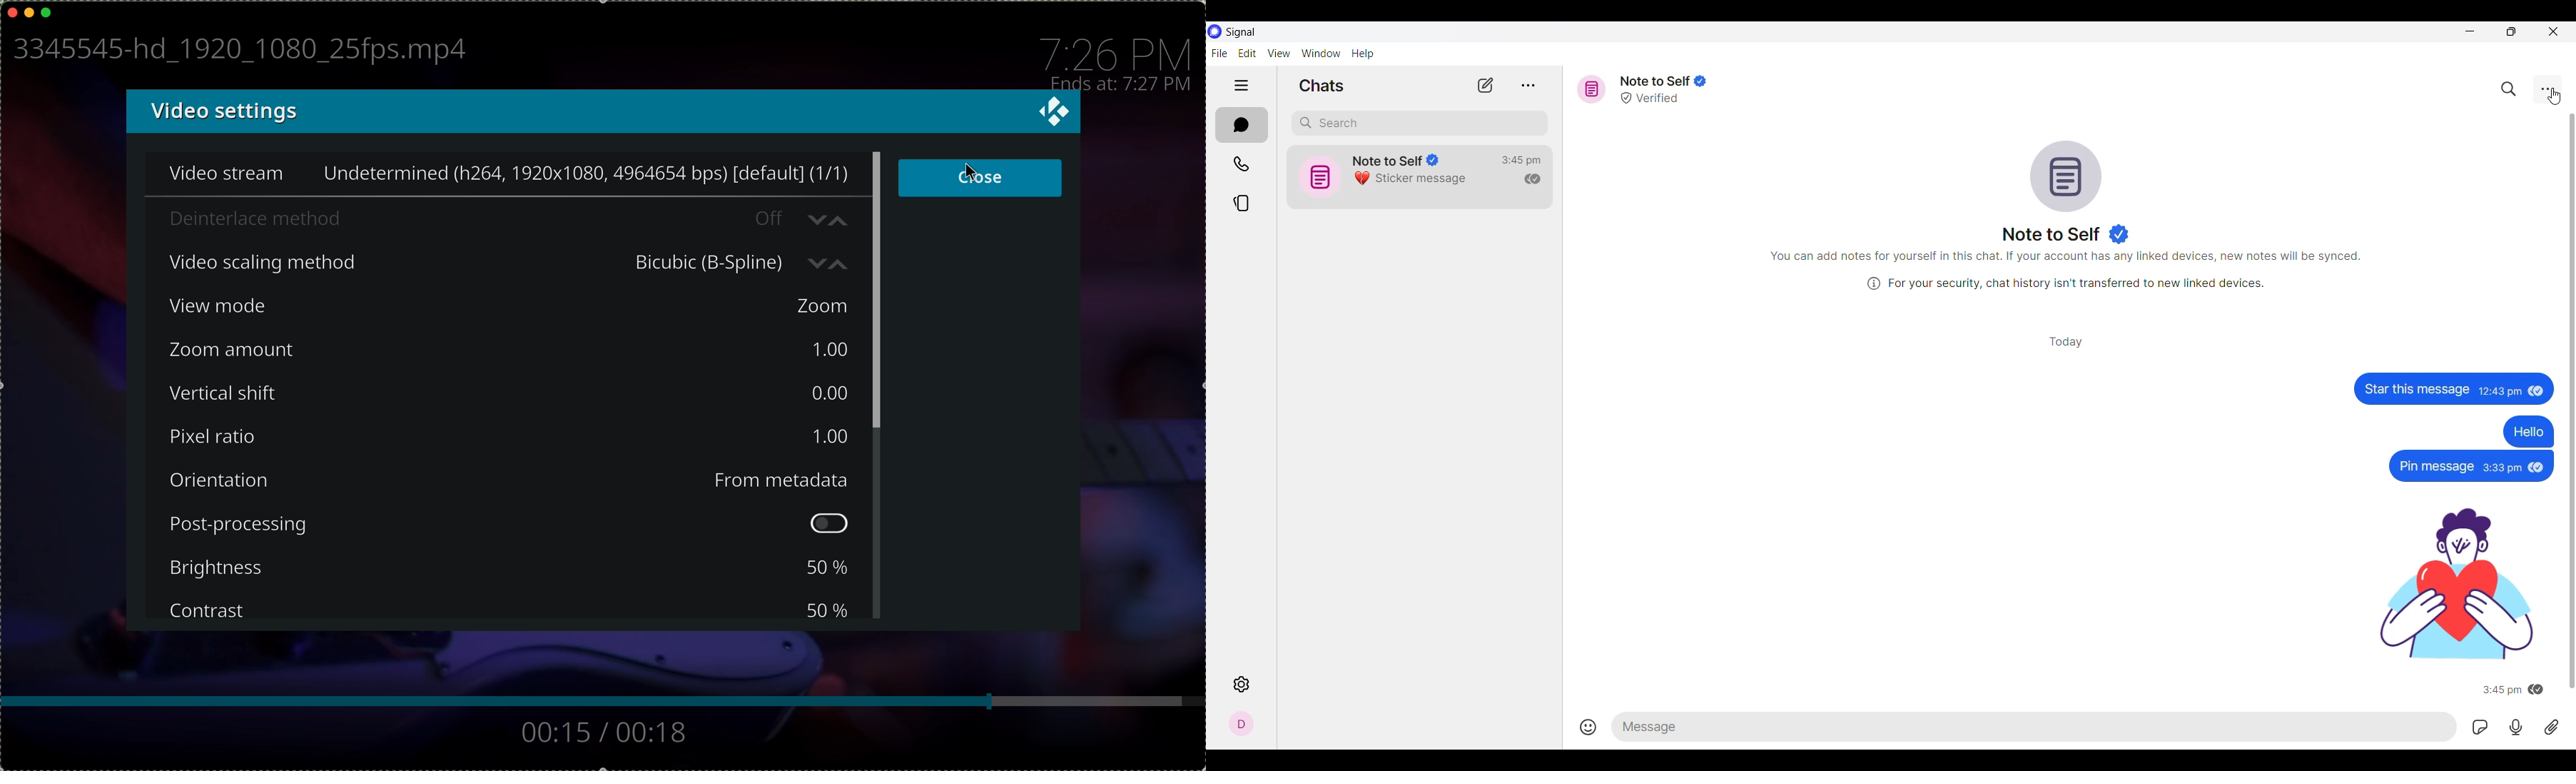  Describe the element at coordinates (249, 348) in the screenshot. I see `Zoom amount` at that location.